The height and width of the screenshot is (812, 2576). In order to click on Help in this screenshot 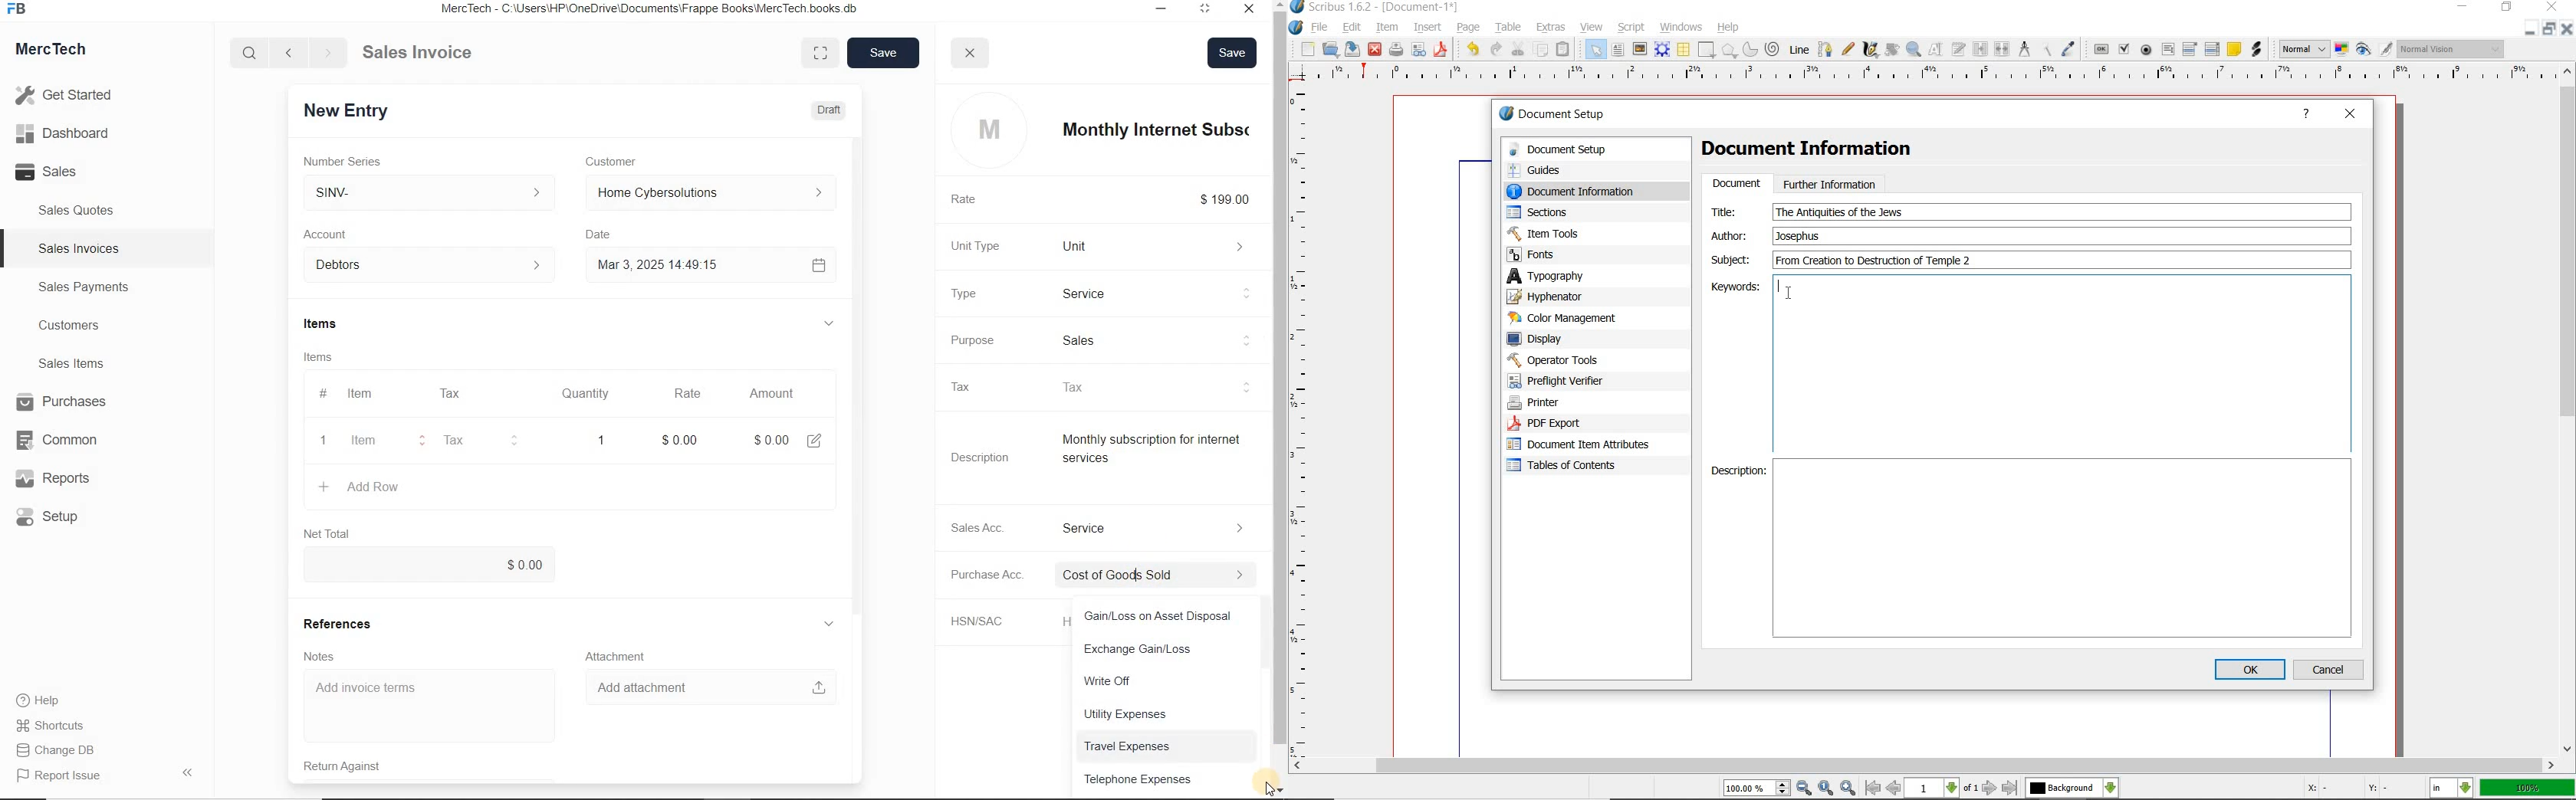, I will do `click(46, 700)`.